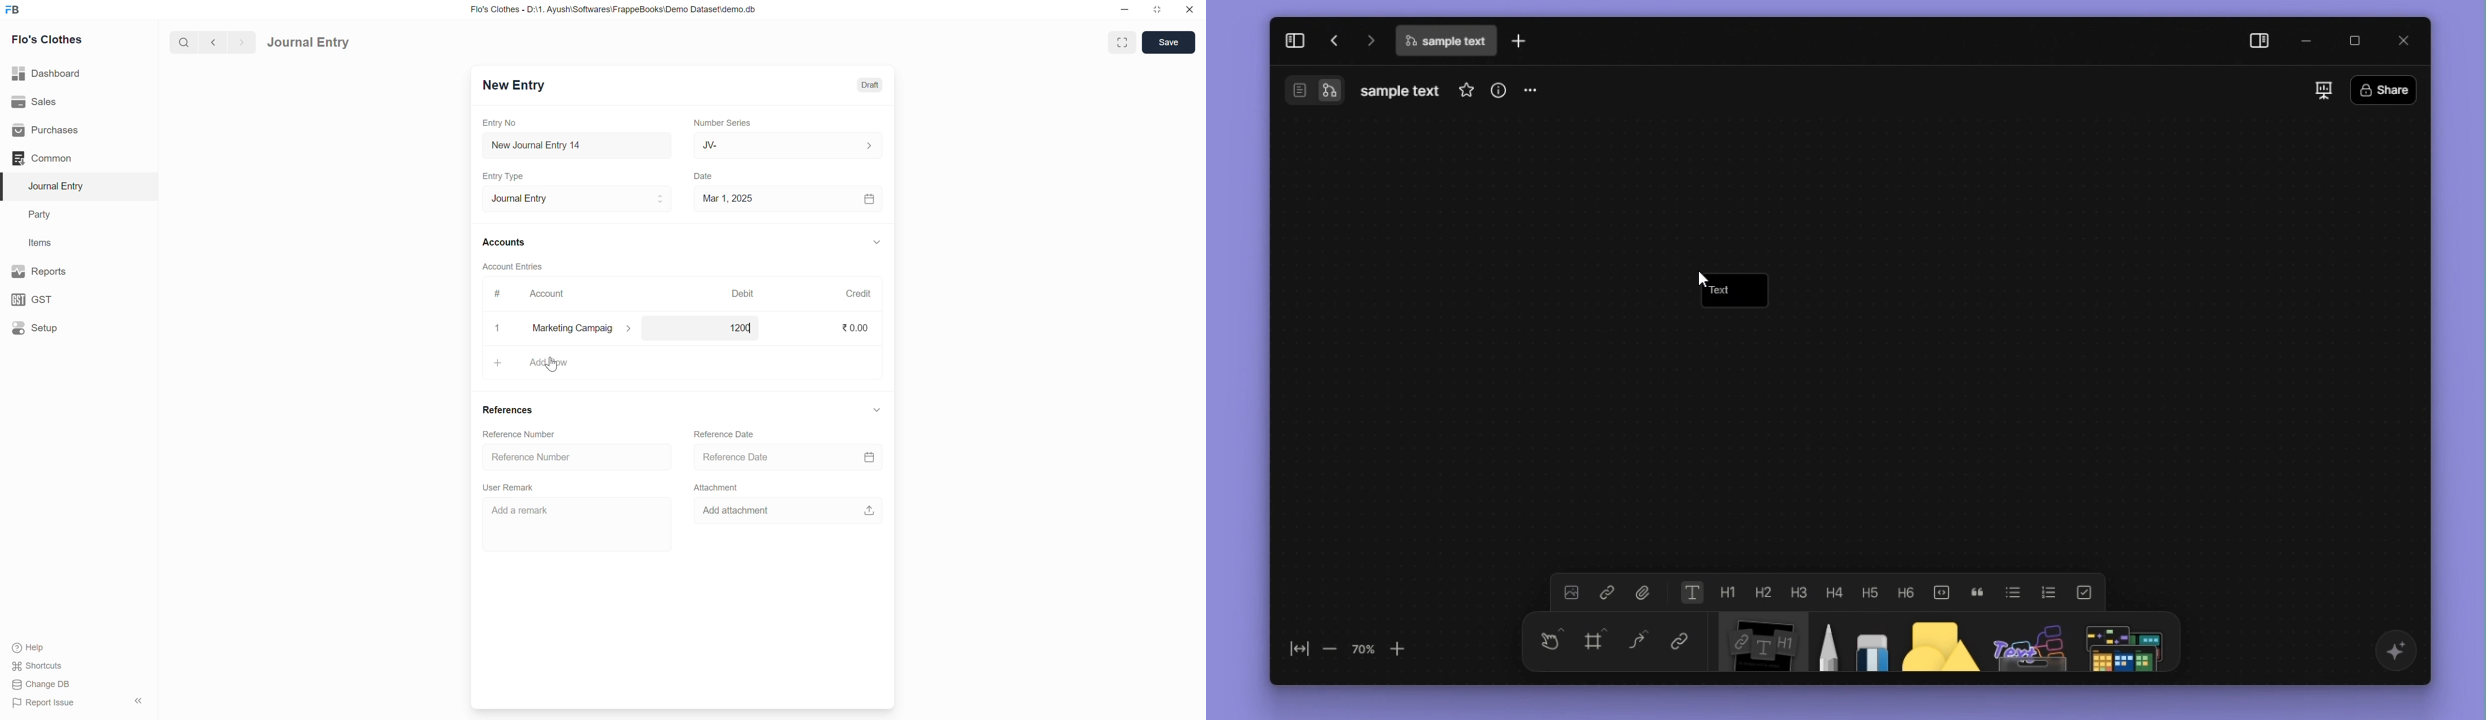  Describe the element at coordinates (1156, 10) in the screenshot. I see `resize` at that location.